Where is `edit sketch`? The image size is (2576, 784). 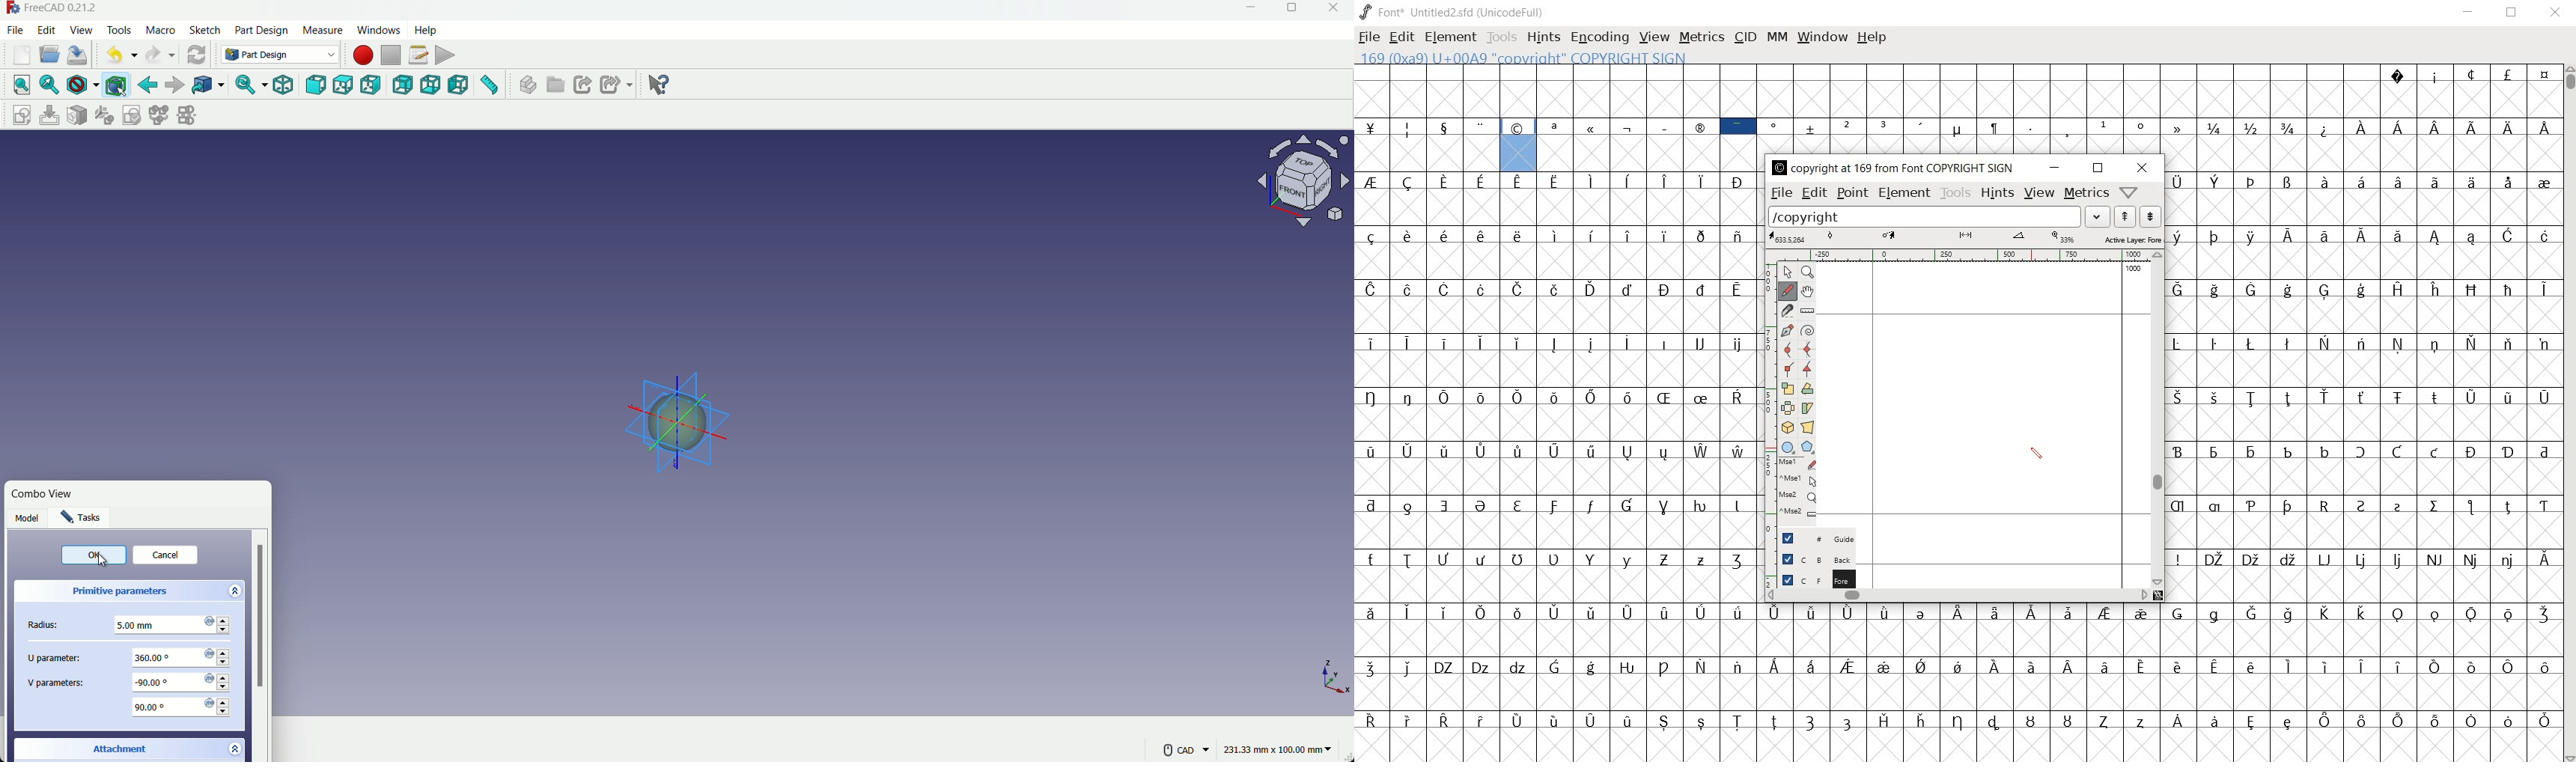 edit sketch is located at coordinates (50, 115).